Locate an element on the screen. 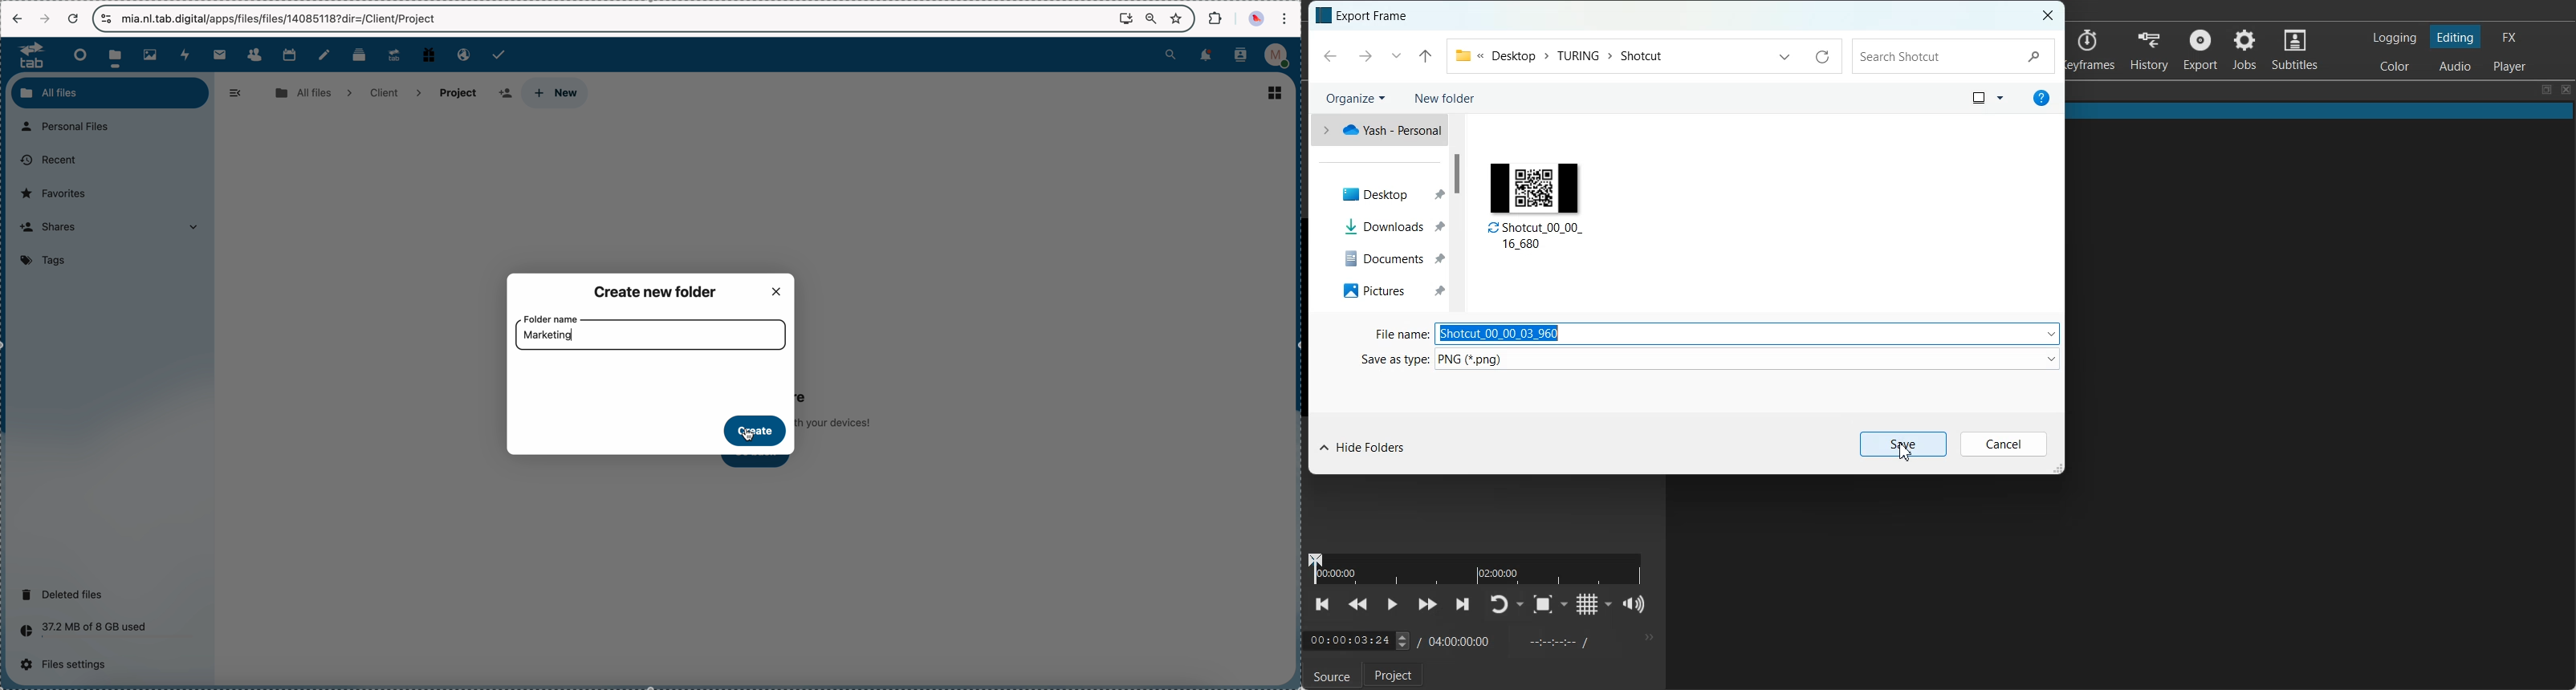  Play Quickly Backward is located at coordinates (1358, 605).